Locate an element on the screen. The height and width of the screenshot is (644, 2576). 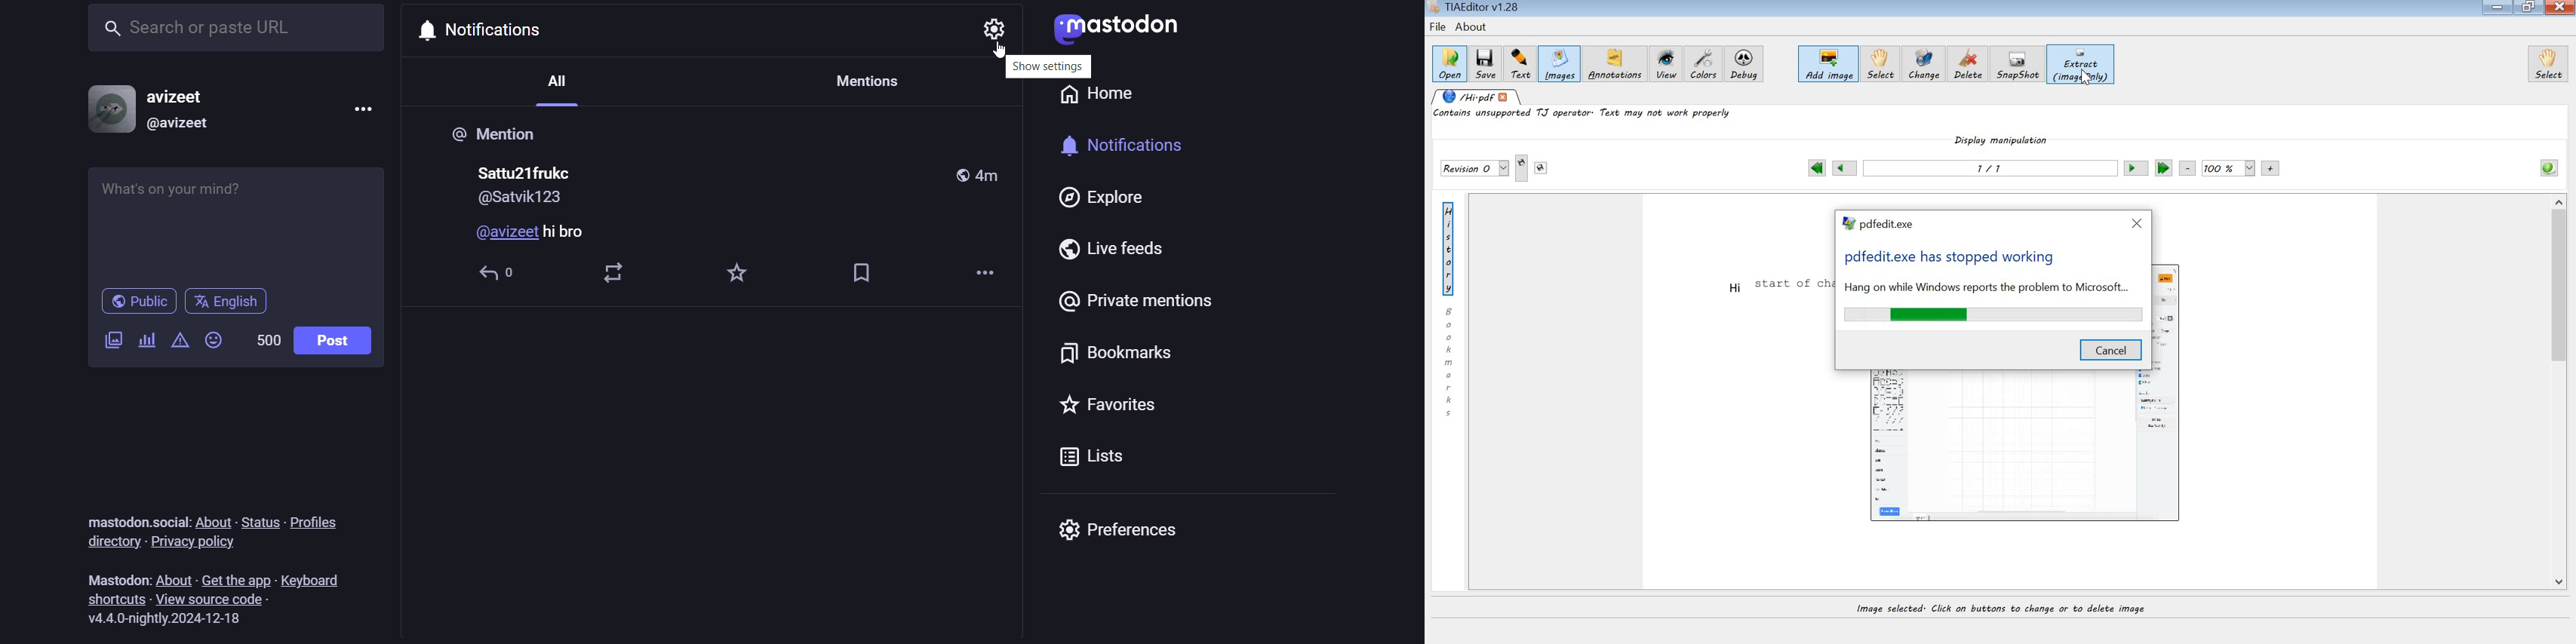
home is located at coordinates (1095, 99).